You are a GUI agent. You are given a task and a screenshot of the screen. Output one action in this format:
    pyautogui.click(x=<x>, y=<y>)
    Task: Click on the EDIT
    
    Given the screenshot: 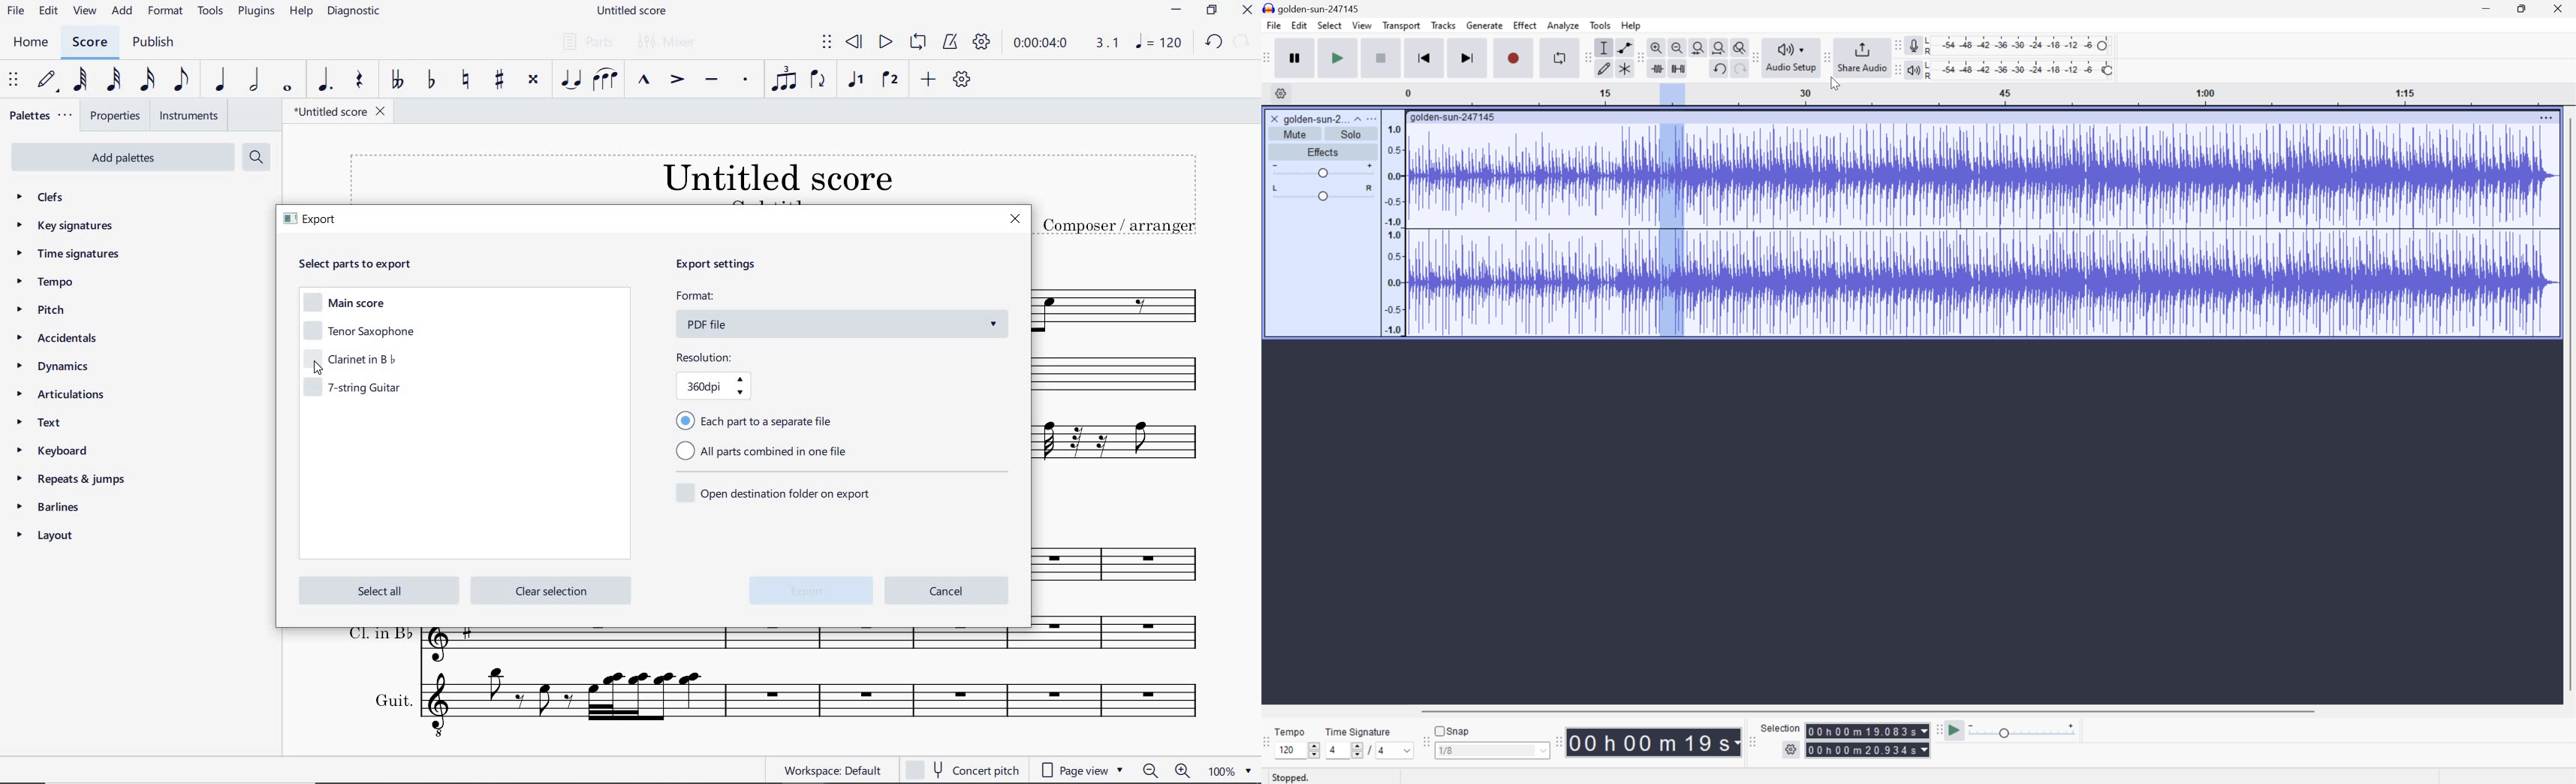 What is the action you would take?
    pyautogui.click(x=49, y=11)
    